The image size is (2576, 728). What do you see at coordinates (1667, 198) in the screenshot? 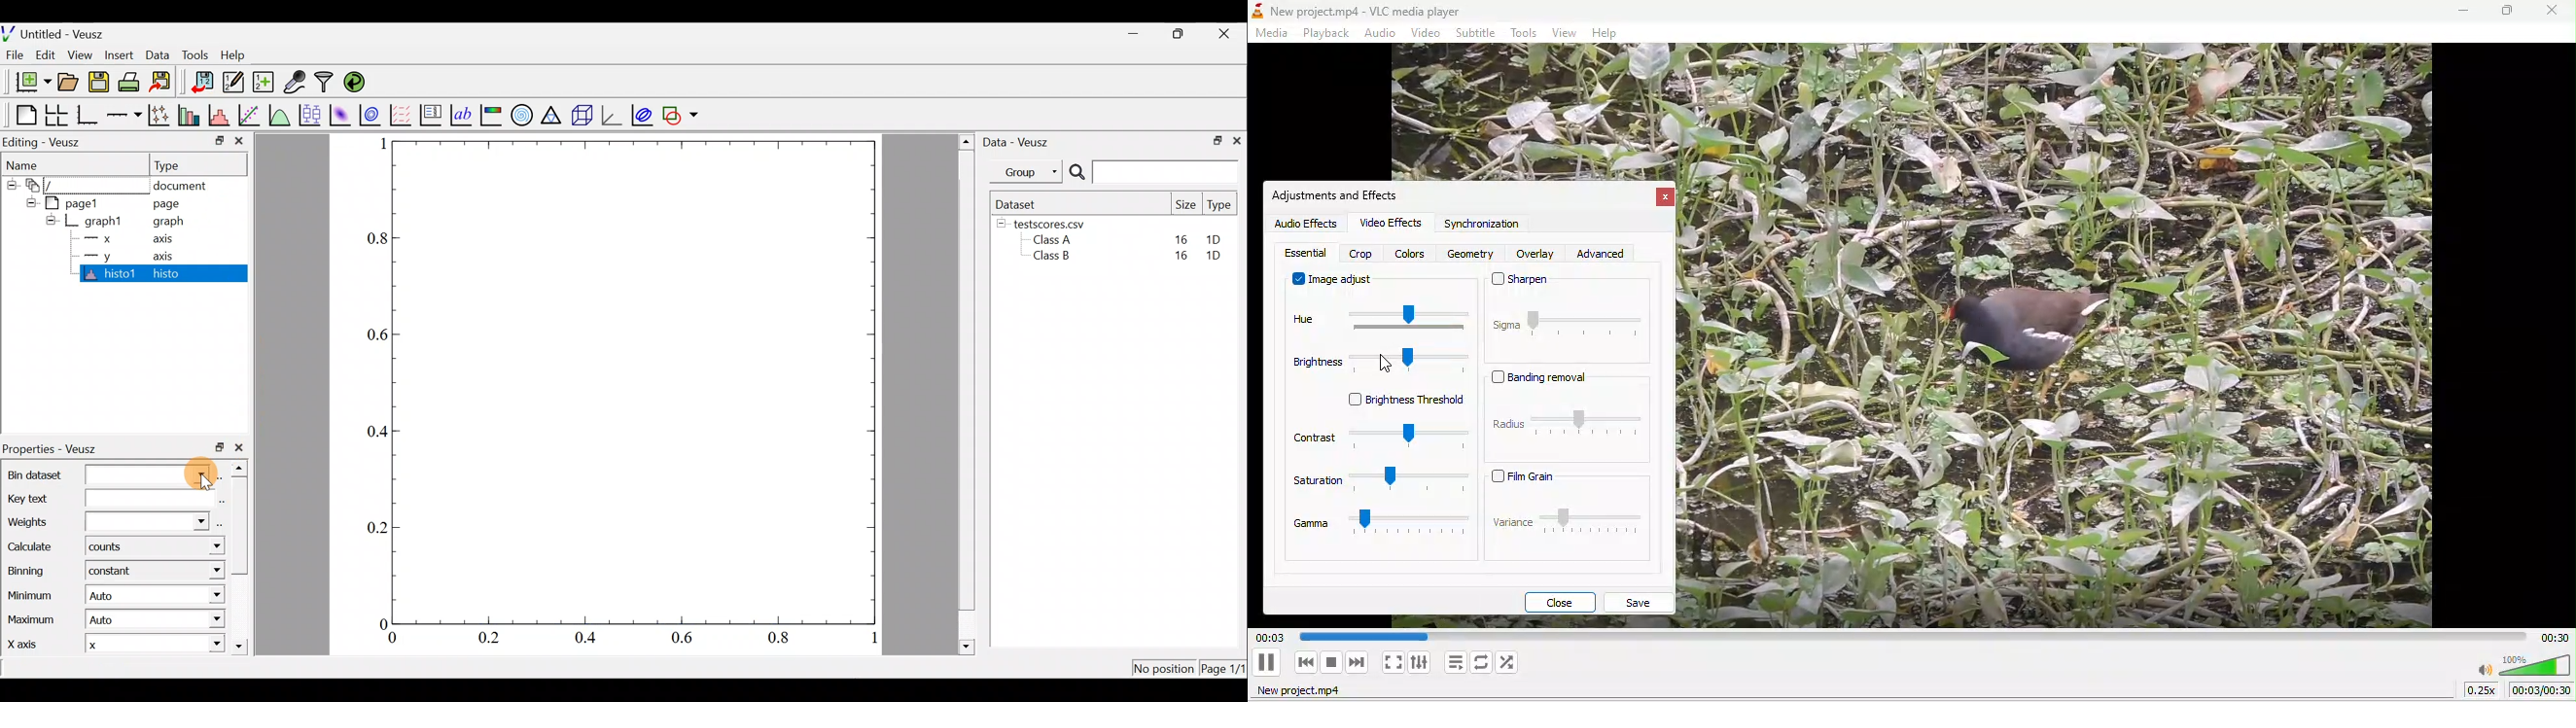
I see `close` at bounding box center [1667, 198].